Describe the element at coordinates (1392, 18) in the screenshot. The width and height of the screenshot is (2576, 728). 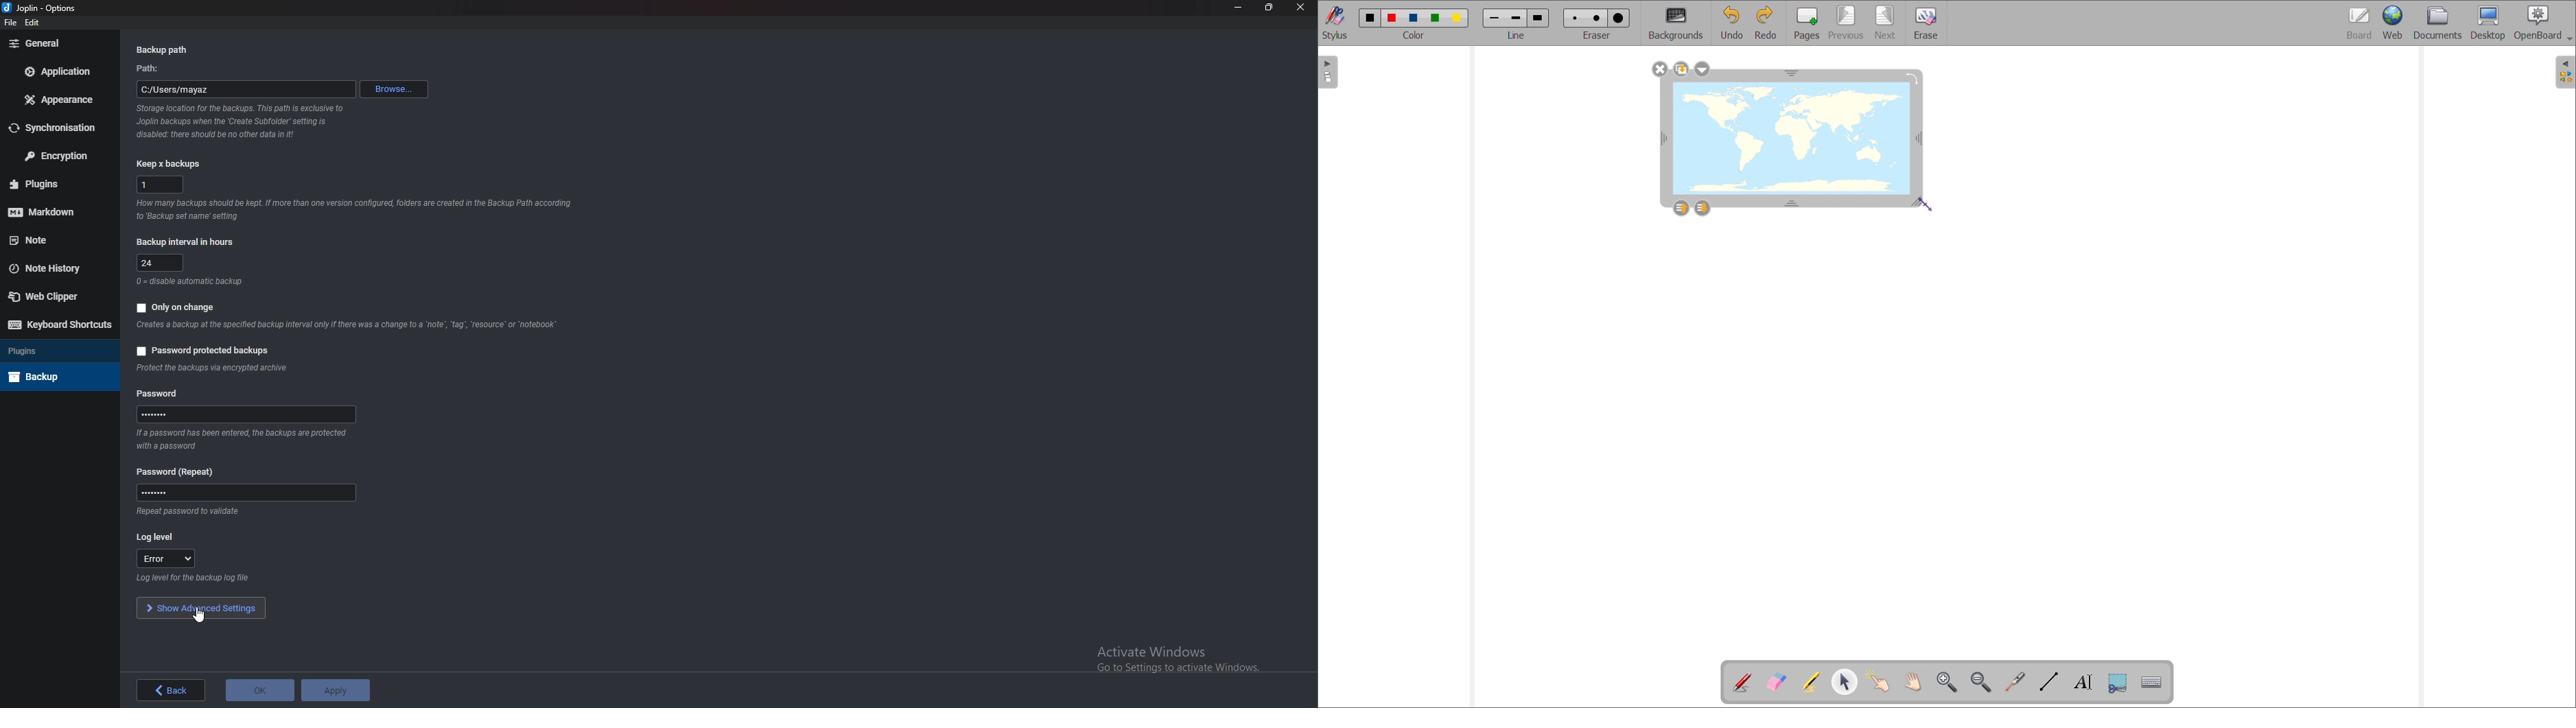
I see `red` at that location.